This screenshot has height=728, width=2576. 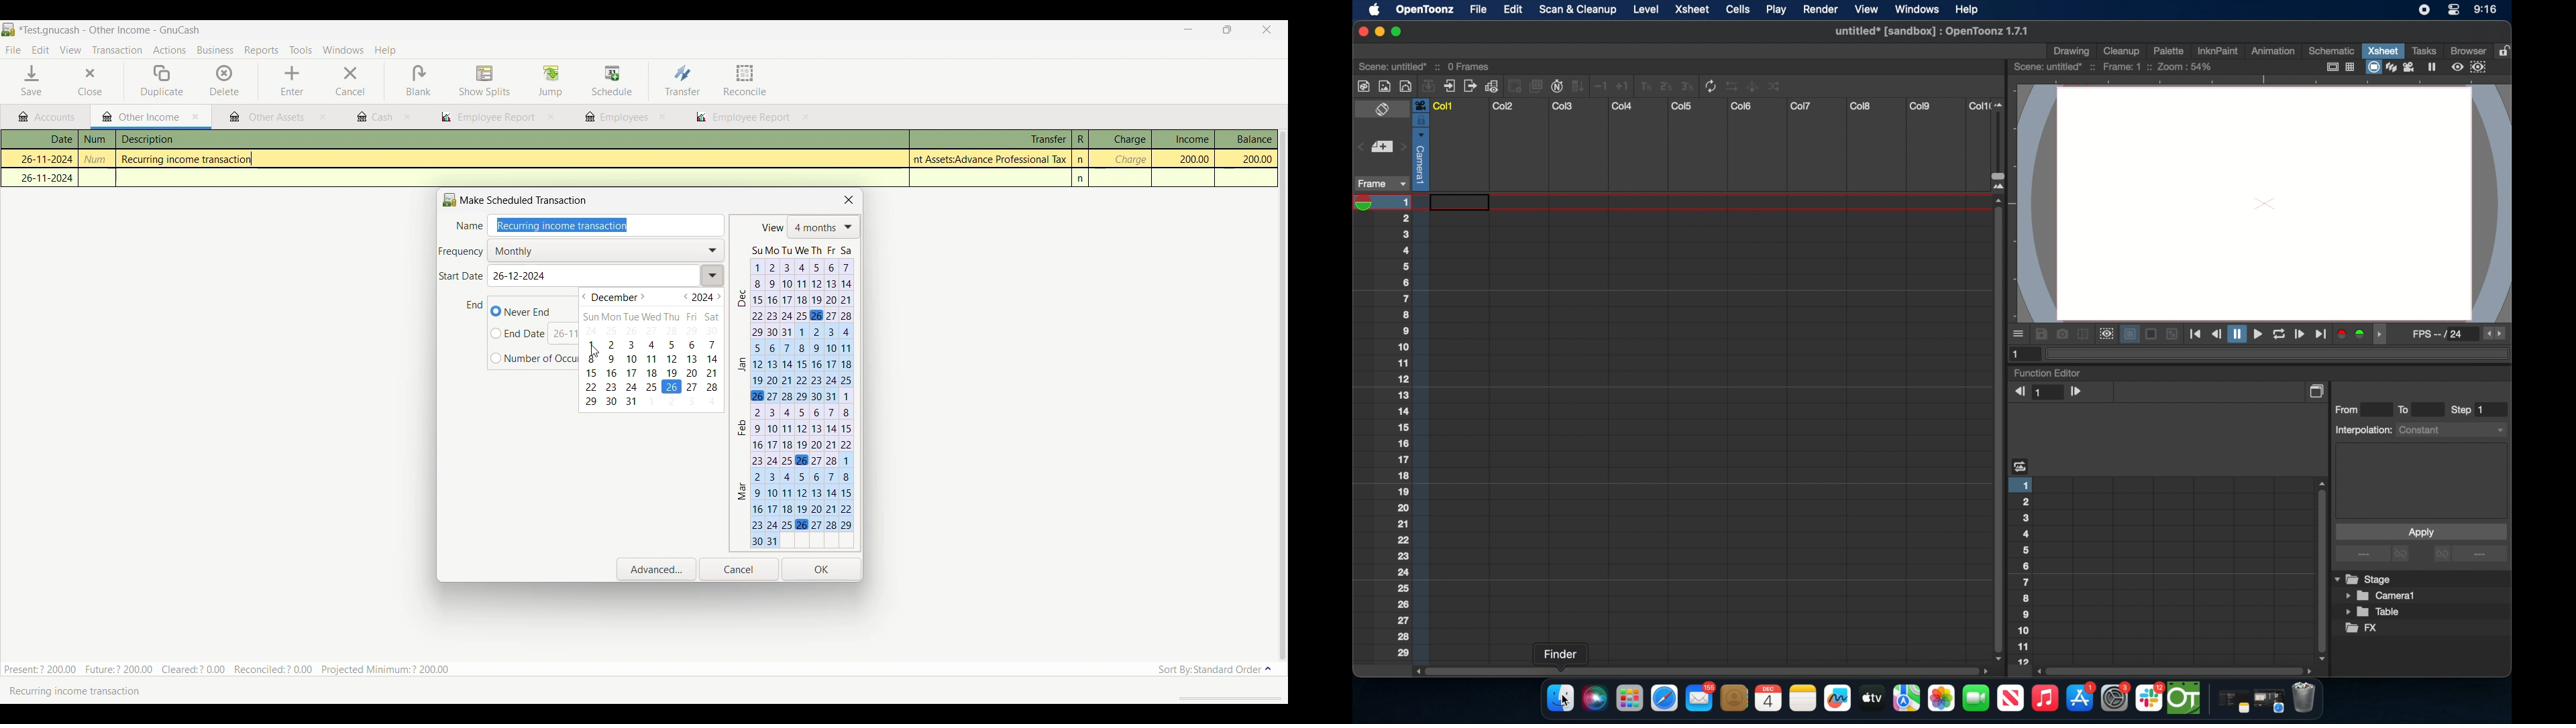 I want to click on Enter, so click(x=292, y=81).